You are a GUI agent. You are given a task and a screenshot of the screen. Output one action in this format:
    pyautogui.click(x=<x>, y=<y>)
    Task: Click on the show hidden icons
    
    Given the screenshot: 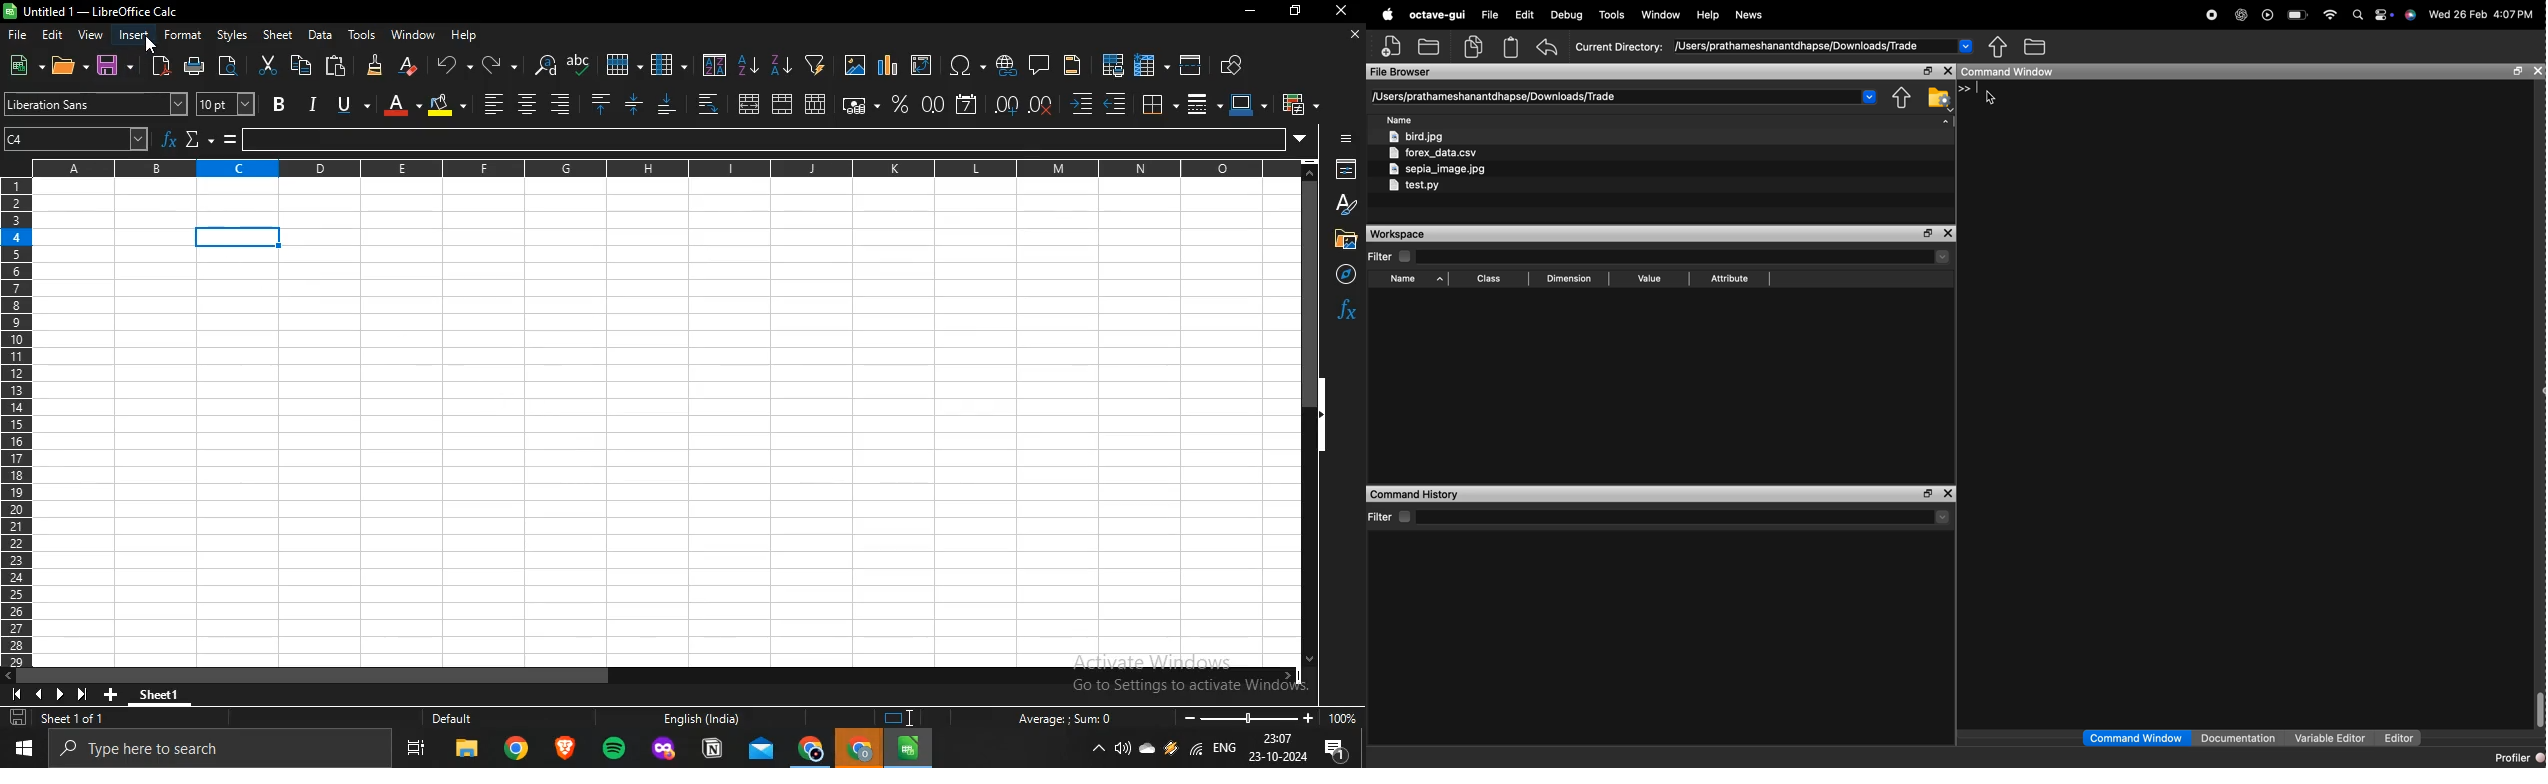 What is the action you would take?
    pyautogui.click(x=1099, y=750)
    